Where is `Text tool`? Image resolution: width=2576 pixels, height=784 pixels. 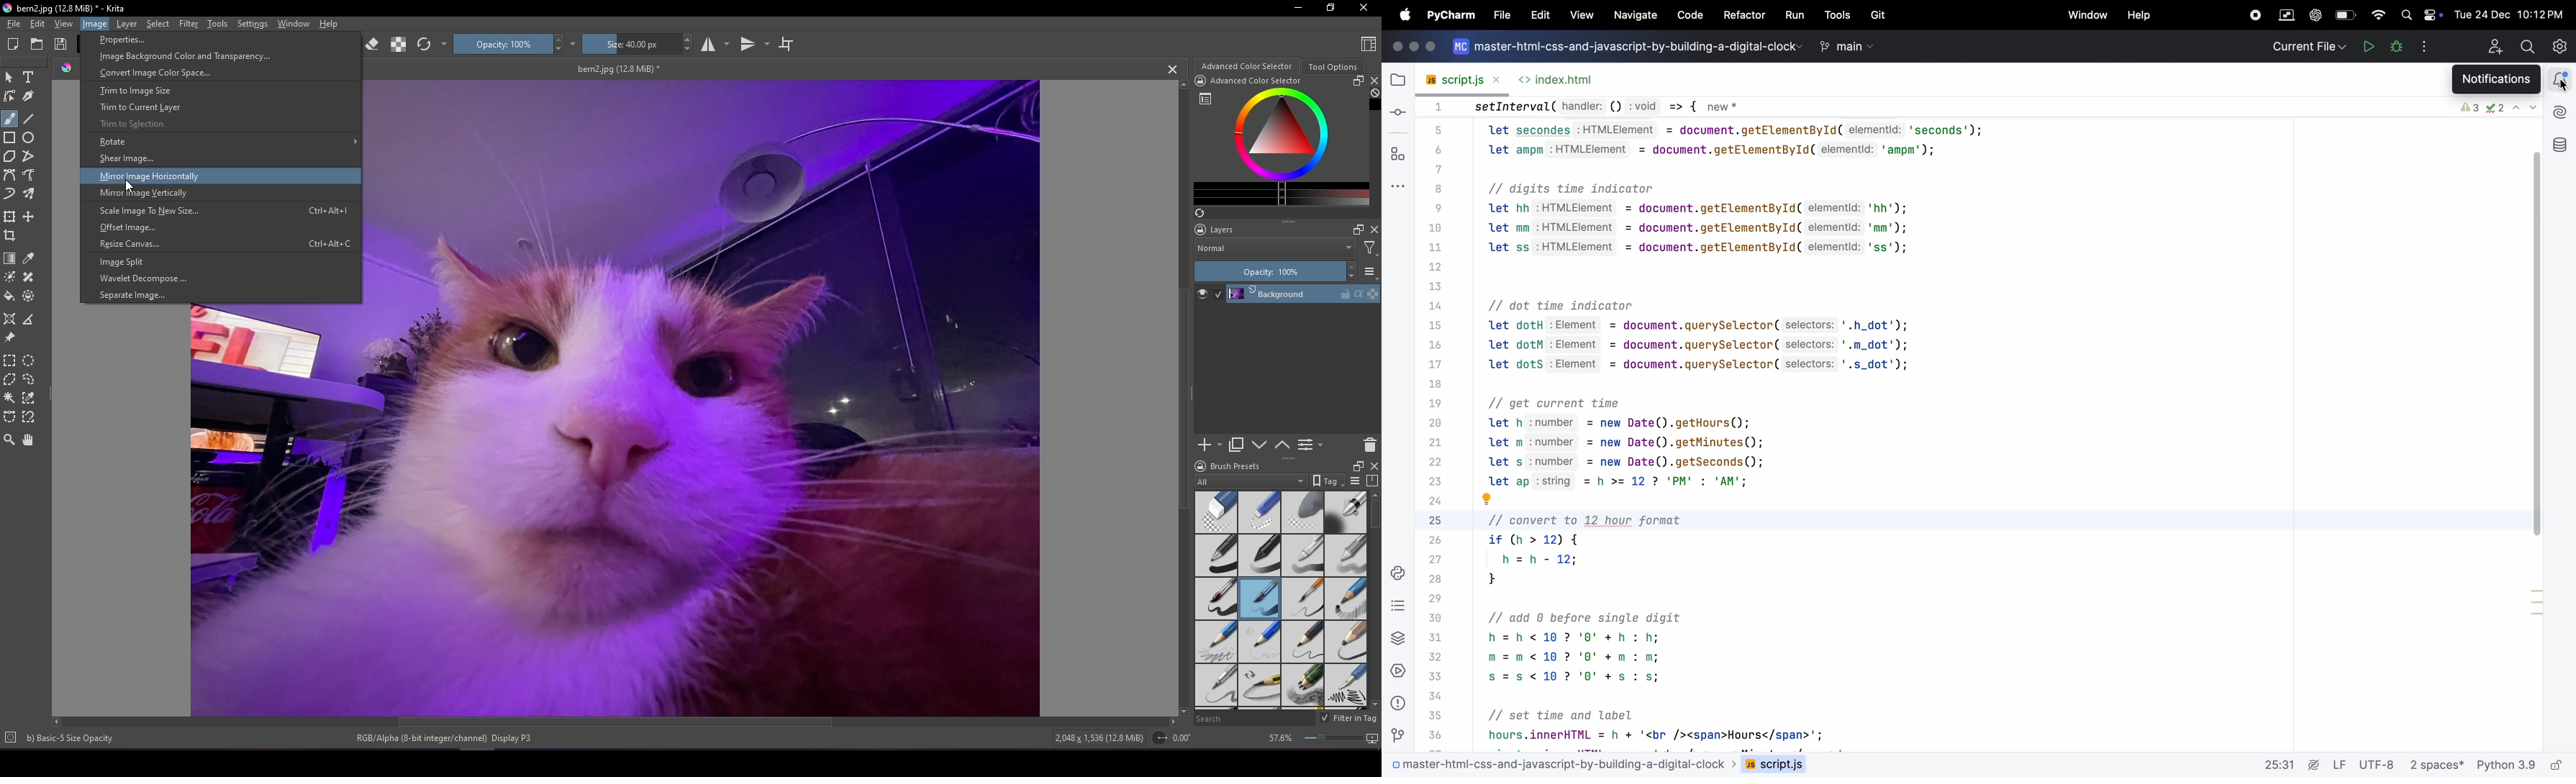 Text tool is located at coordinates (29, 78).